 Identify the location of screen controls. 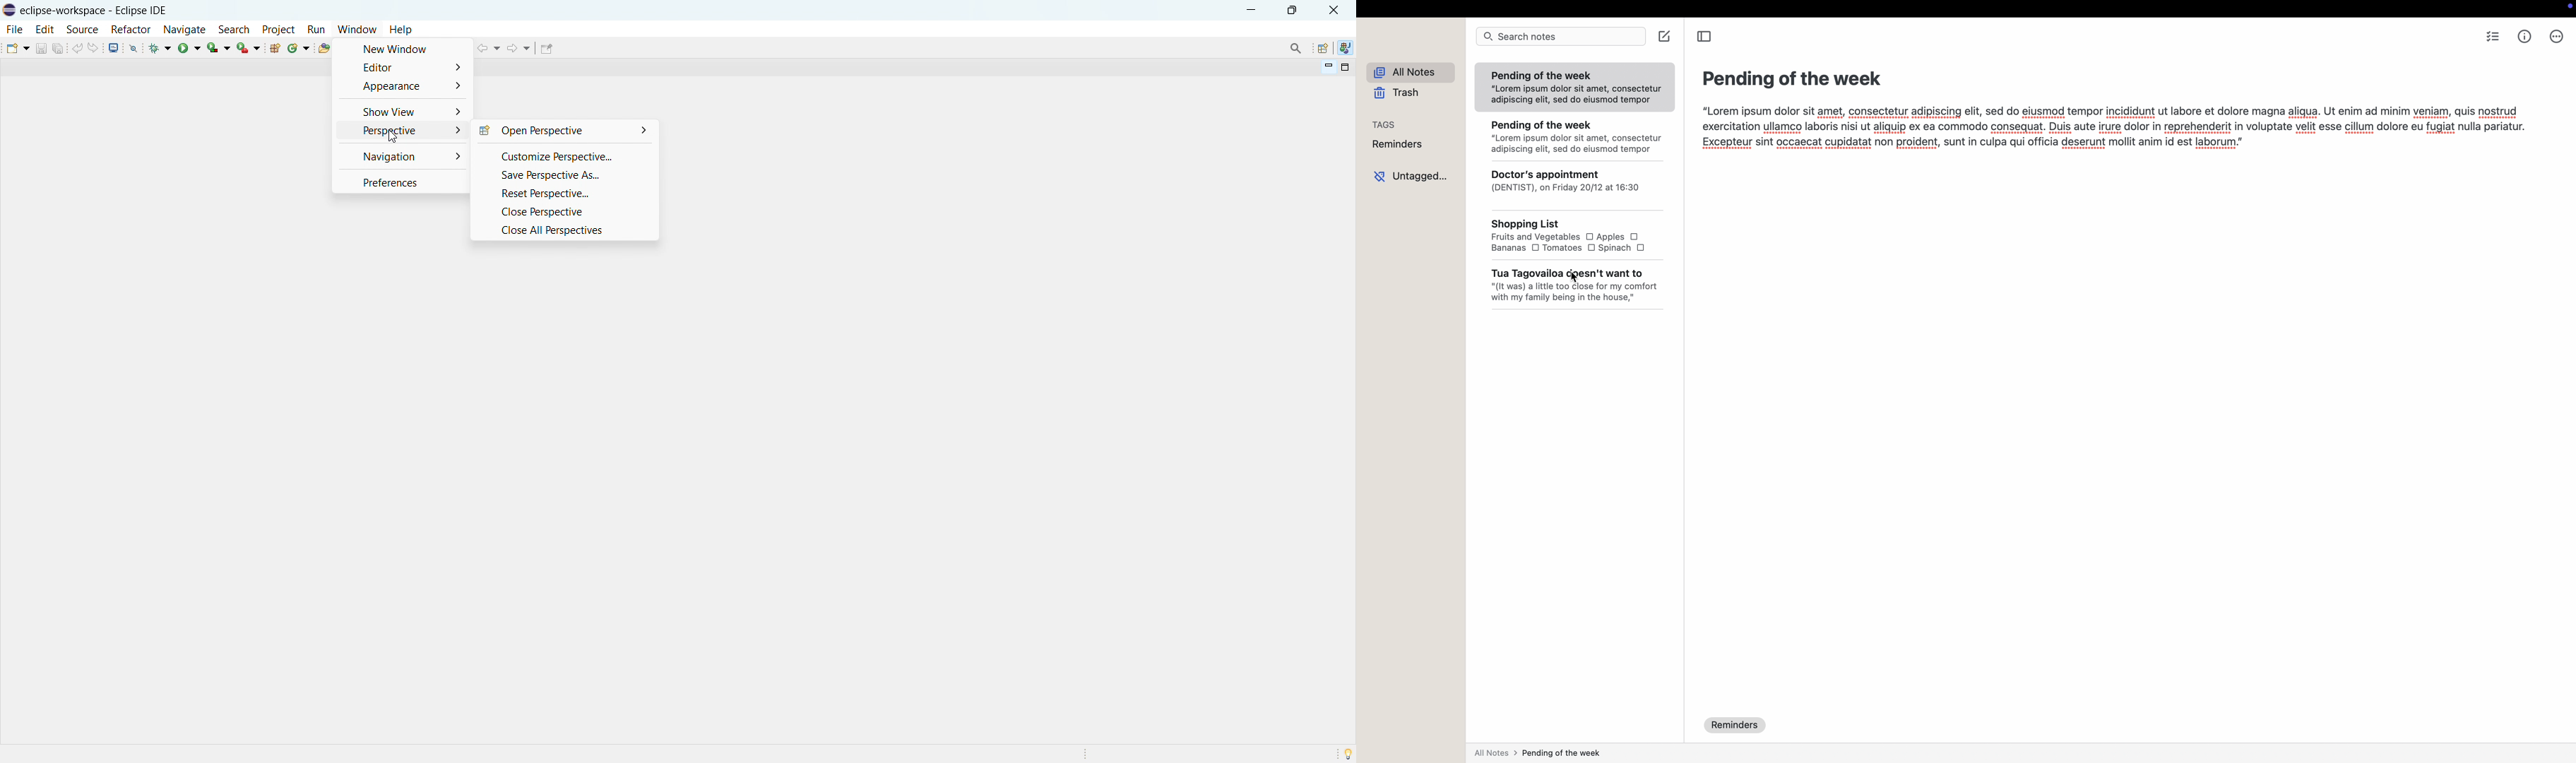
(2567, 8).